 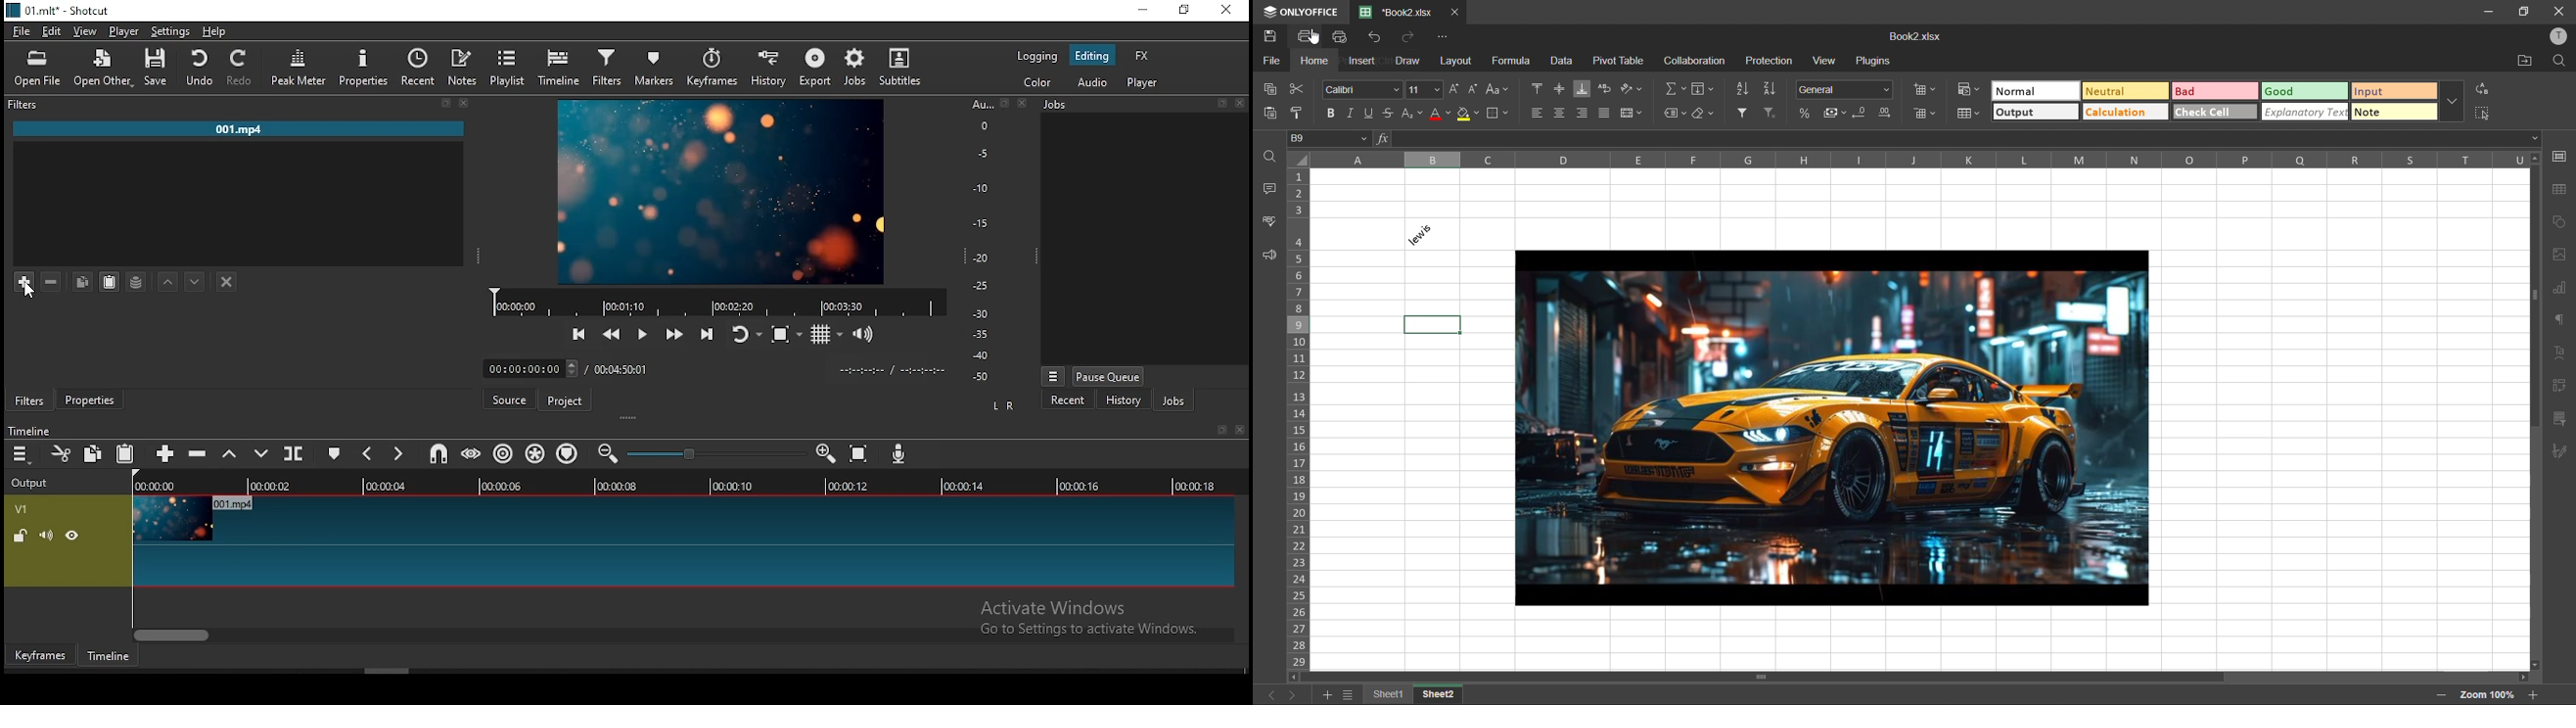 What do you see at coordinates (90, 400) in the screenshot?
I see `properties` at bounding box center [90, 400].